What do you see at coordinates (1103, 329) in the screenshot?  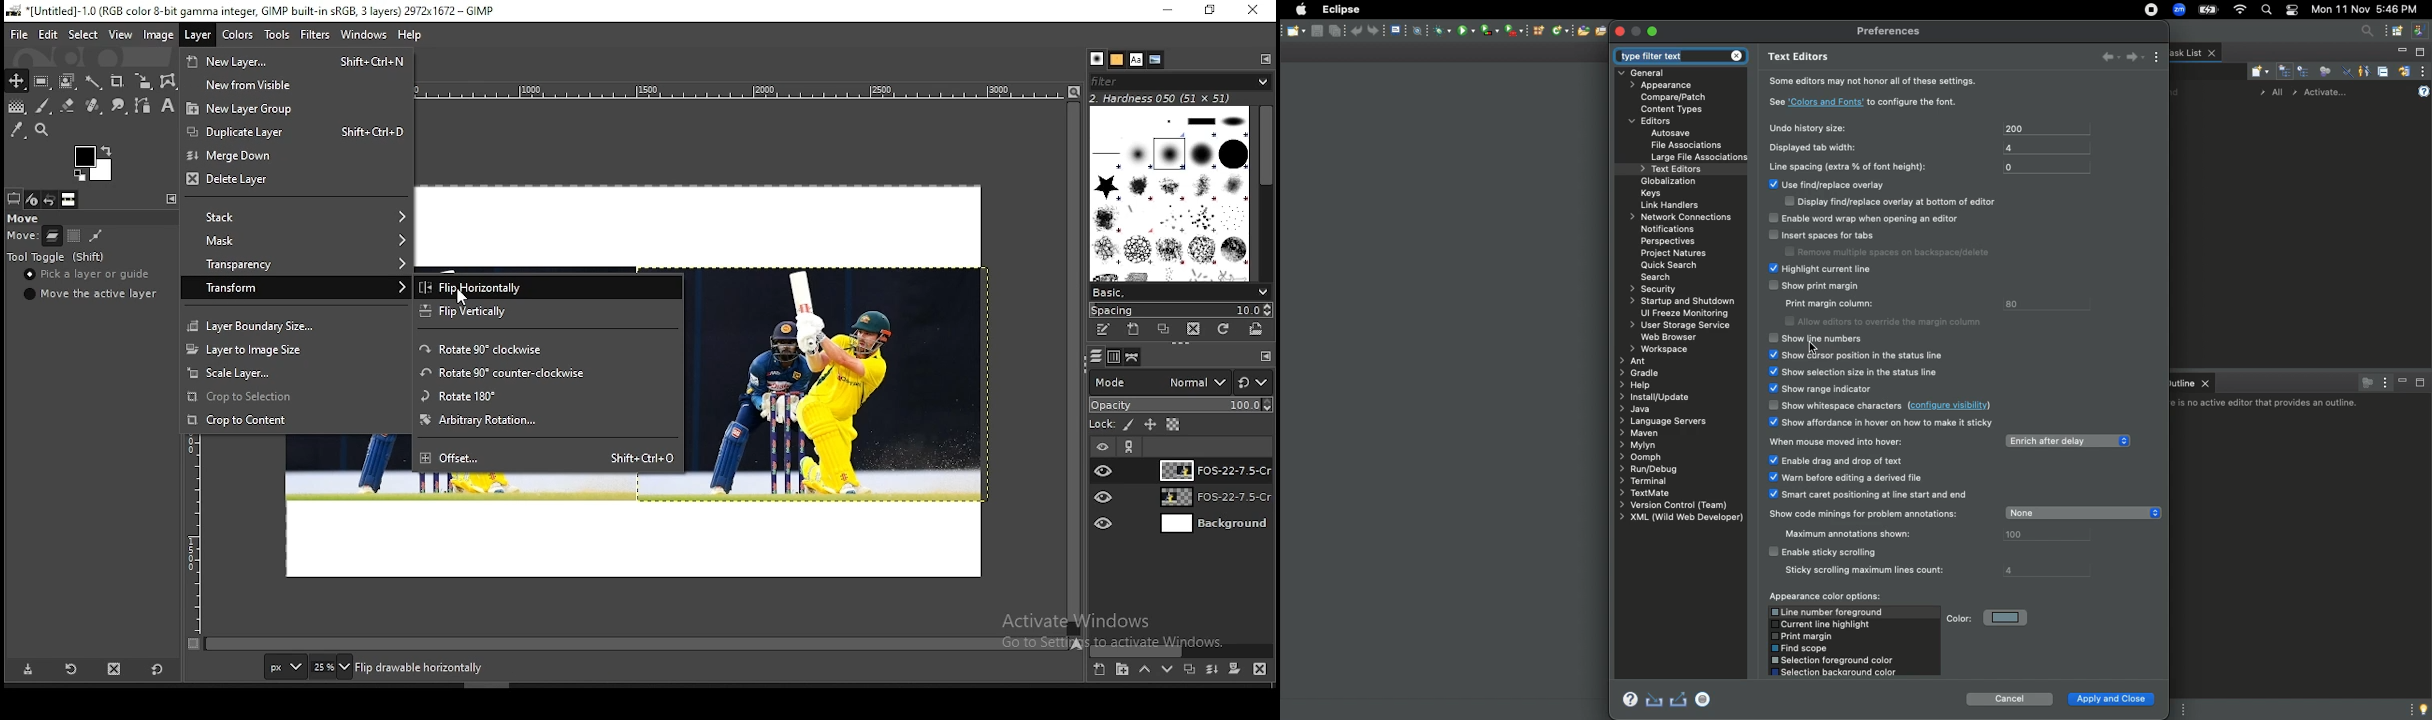 I see `edit this brush` at bounding box center [1103, 329].